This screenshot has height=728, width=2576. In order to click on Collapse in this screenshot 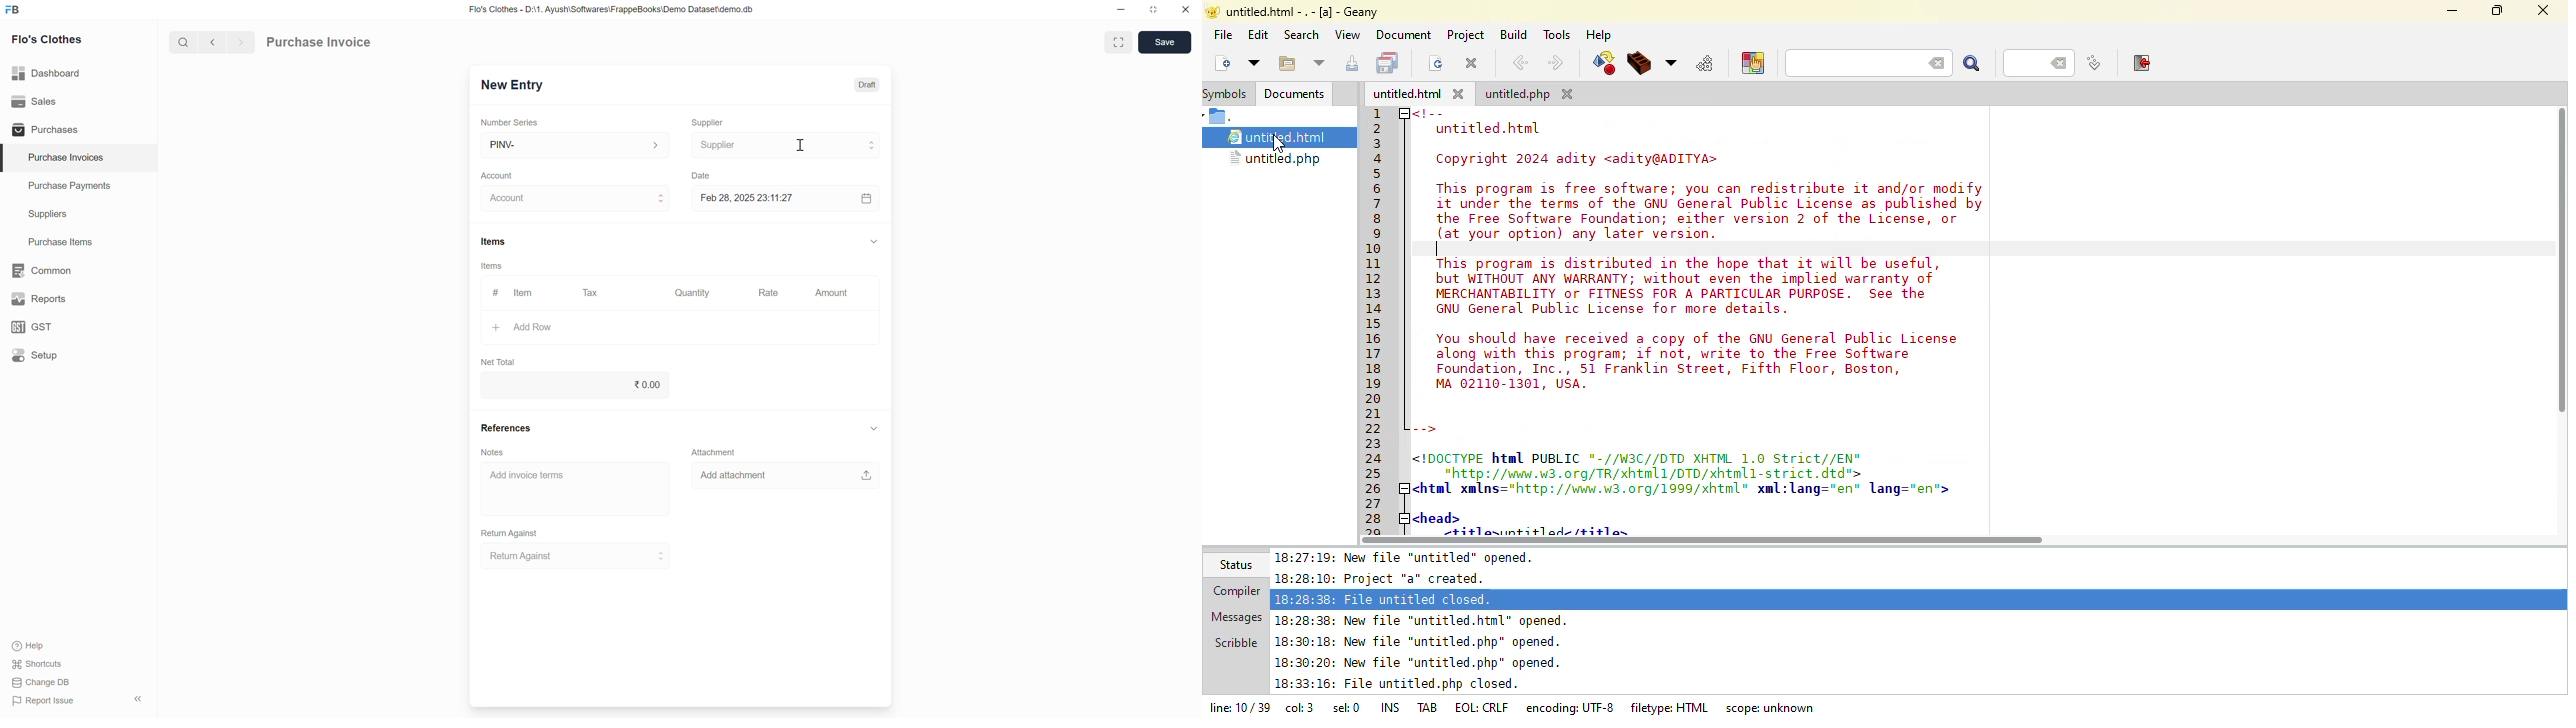, I will do `click(874, 428)`.